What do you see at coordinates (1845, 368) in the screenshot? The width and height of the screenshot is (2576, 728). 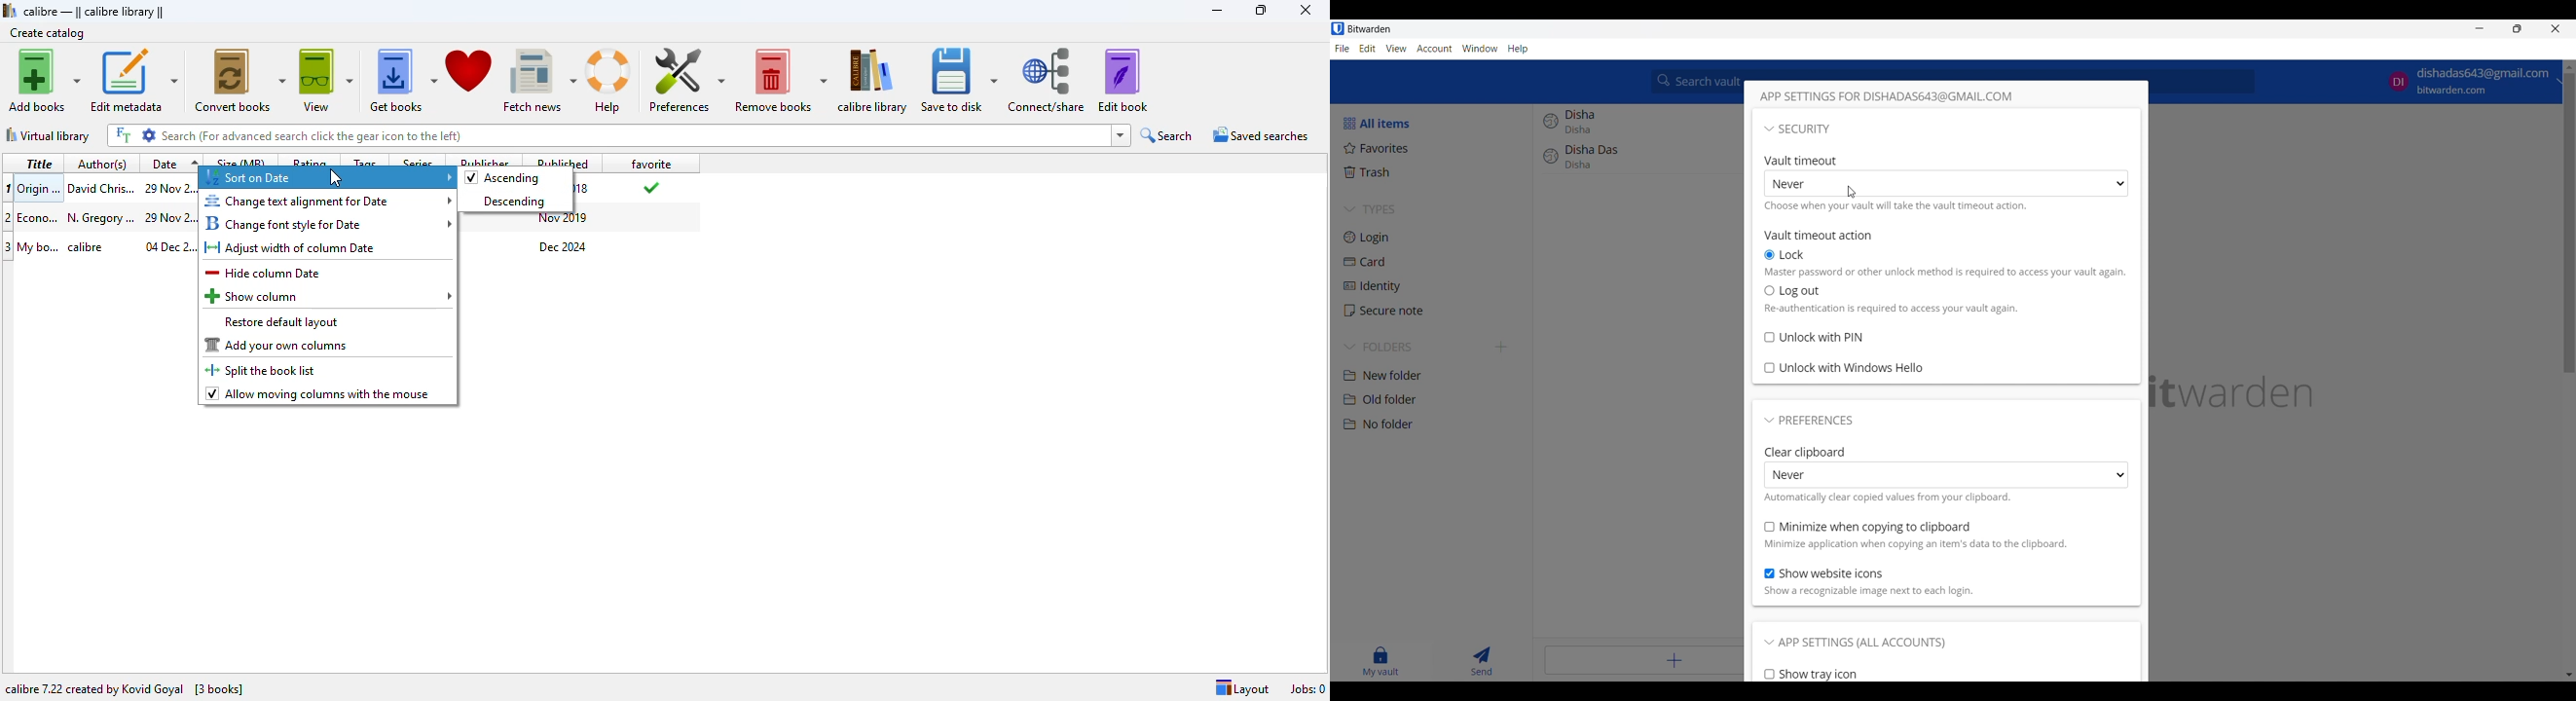 I see `Toggle for Unlock with Windows Hello` at bounding box center [1845, 368].